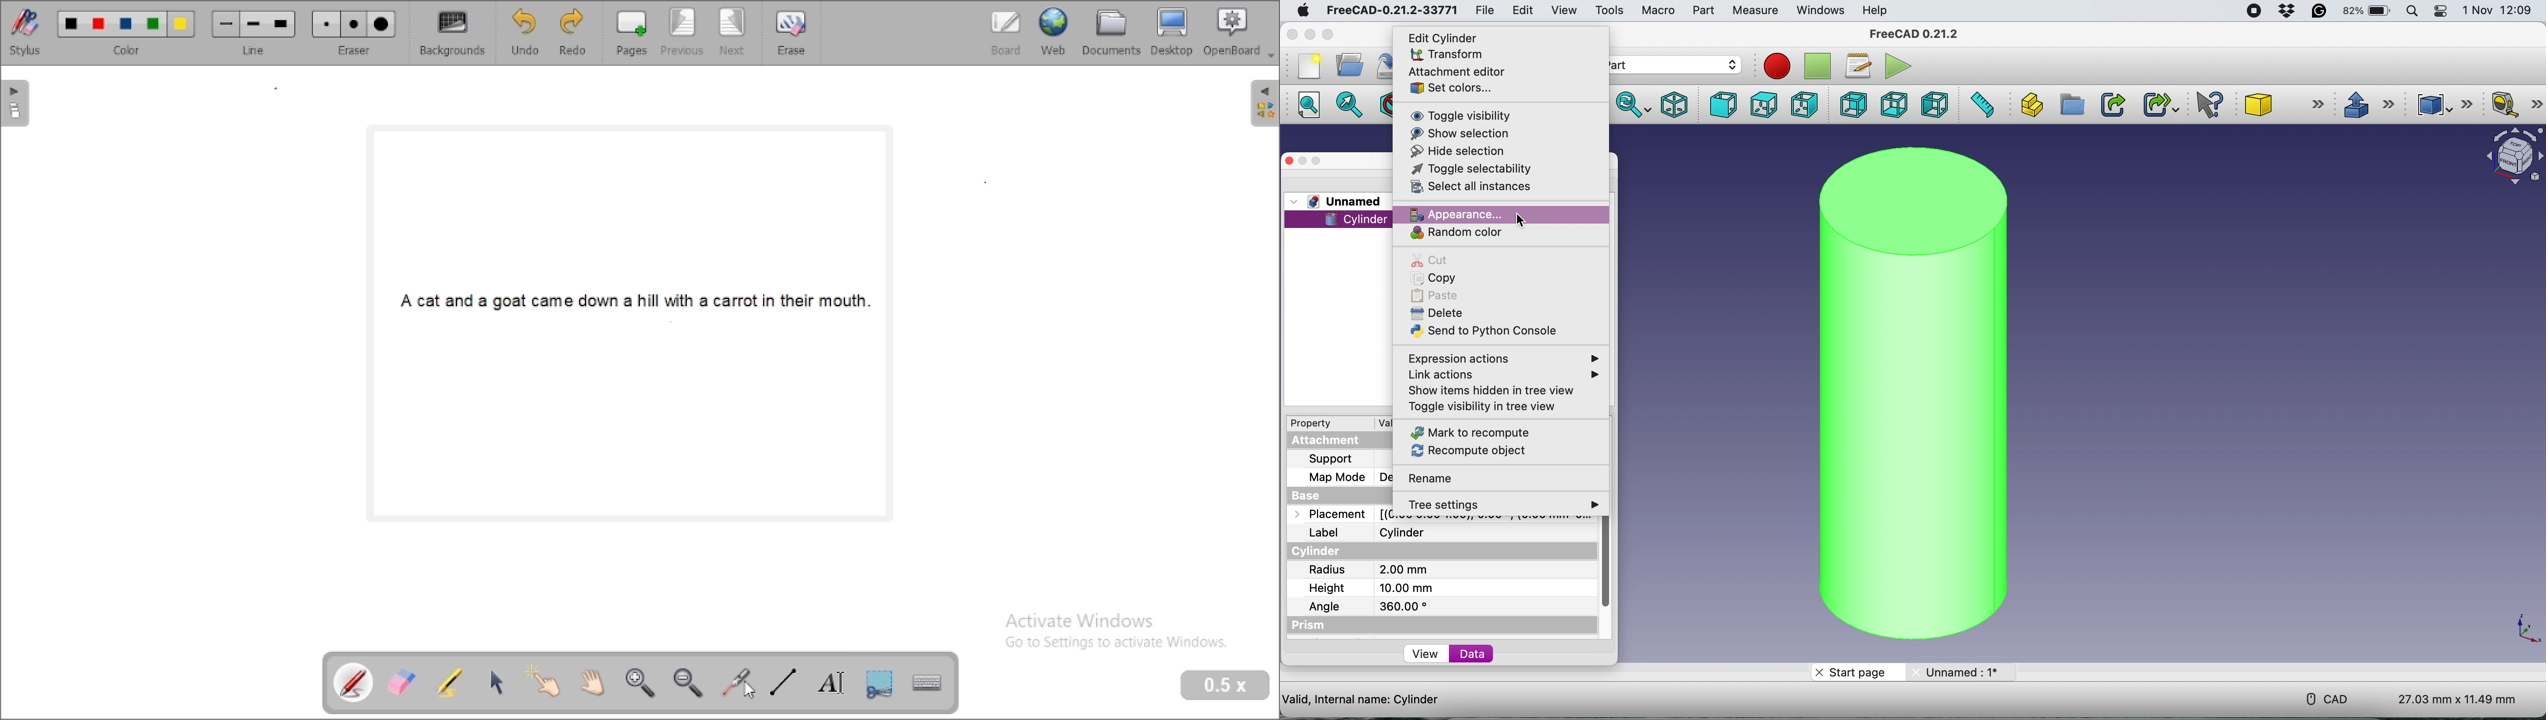 This screenshot has width=2548, height=728. What do you see at coordinates (1823, 12) in the screenshot?
I see `windows` at bounding box center [1823, 12].